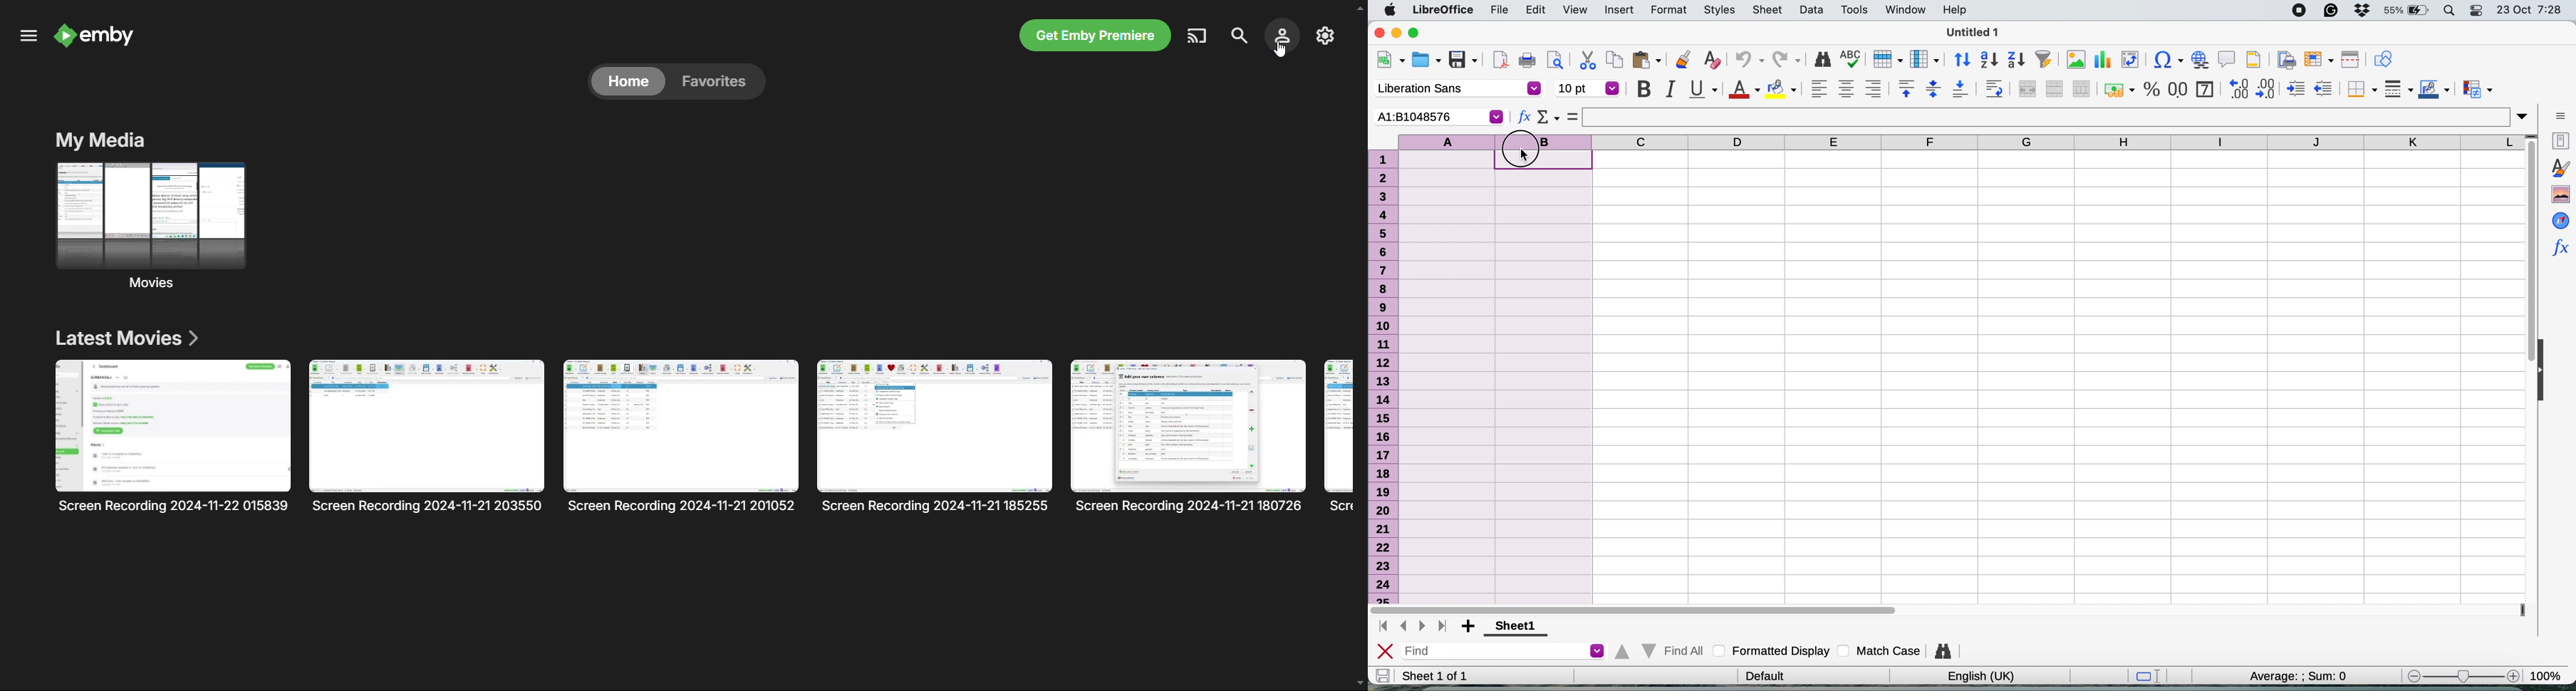 The height and width of the screenshot is (700, 2576). I want to click on paste, so click(1649, 62).